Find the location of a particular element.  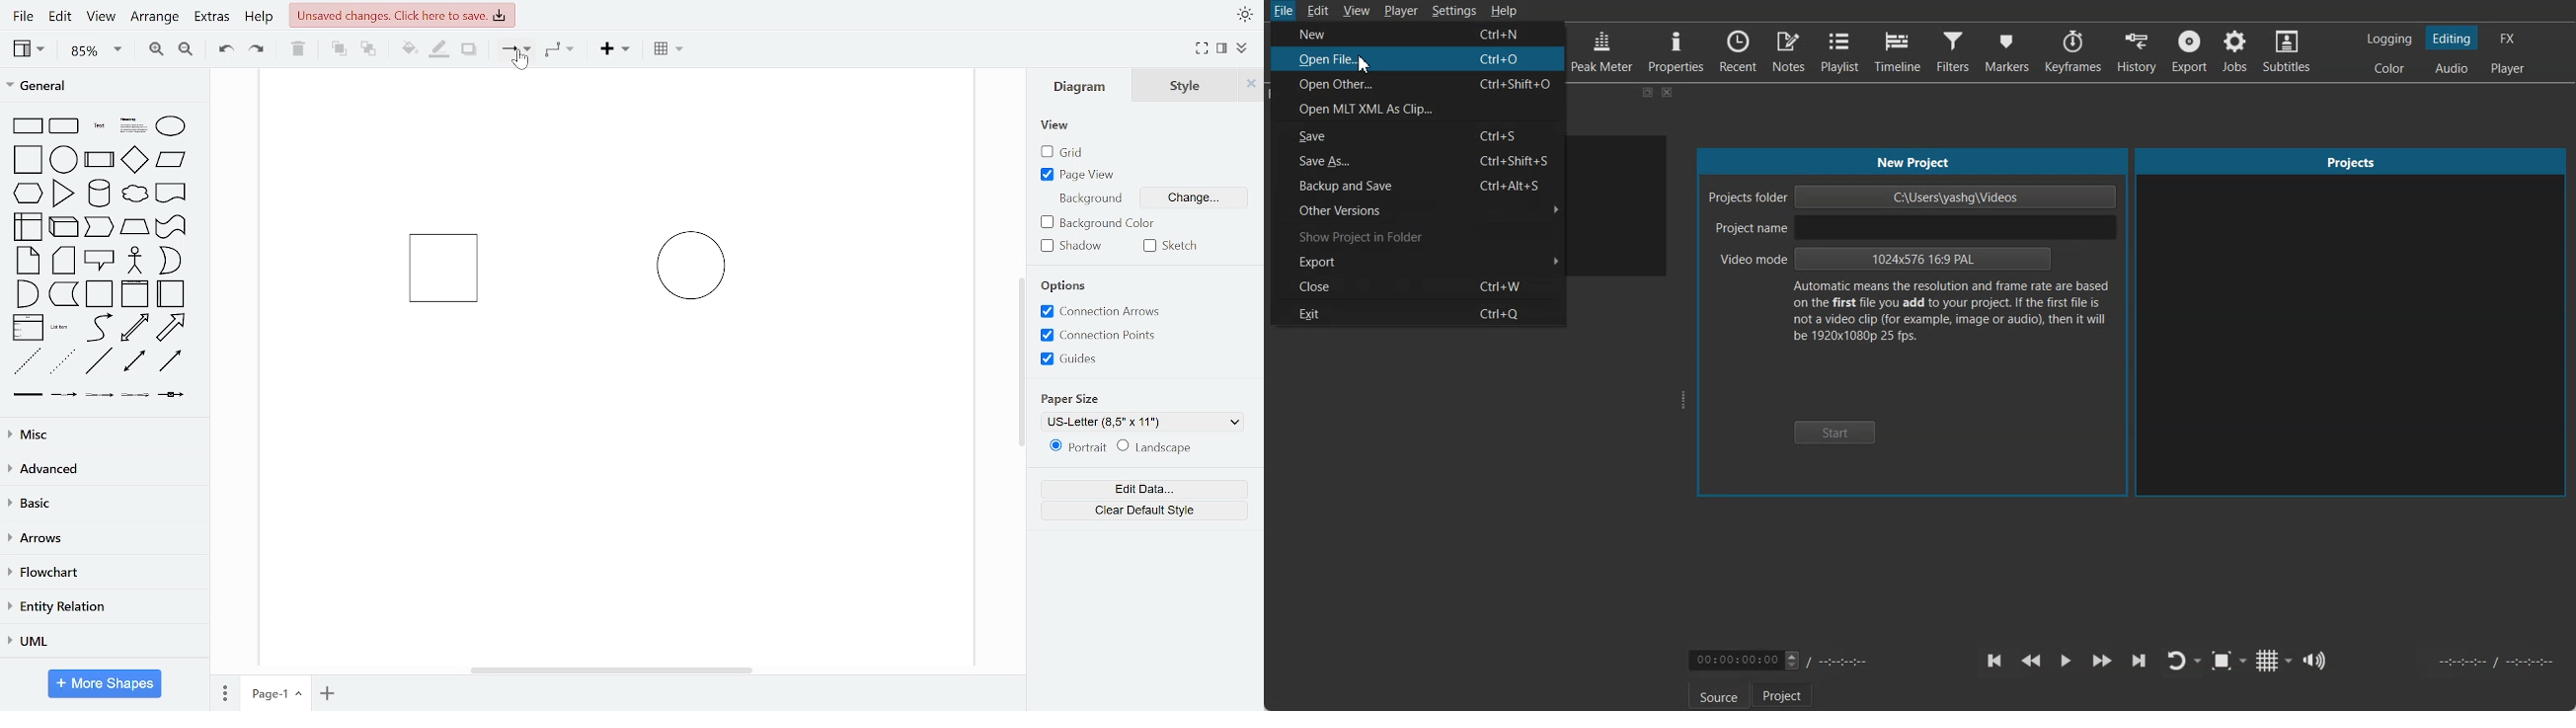

dashed line is located at coordinates (28, 362).